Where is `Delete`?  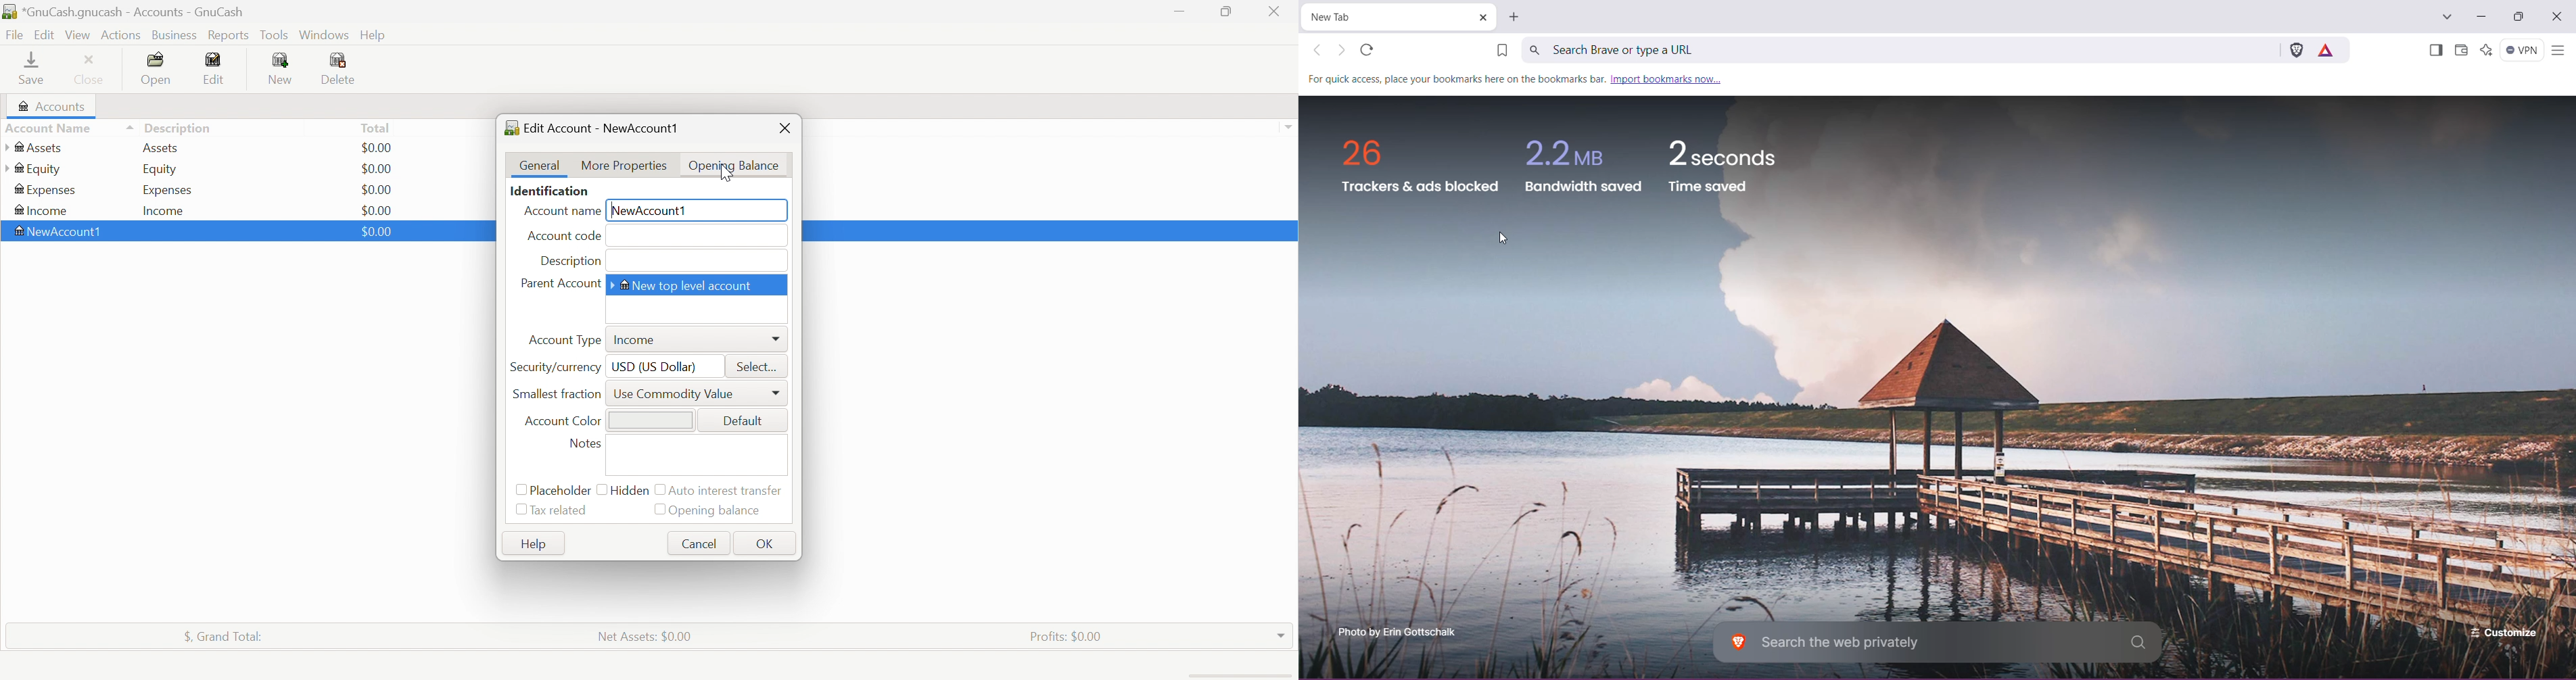
Delete is located at coordinates (348, 68).